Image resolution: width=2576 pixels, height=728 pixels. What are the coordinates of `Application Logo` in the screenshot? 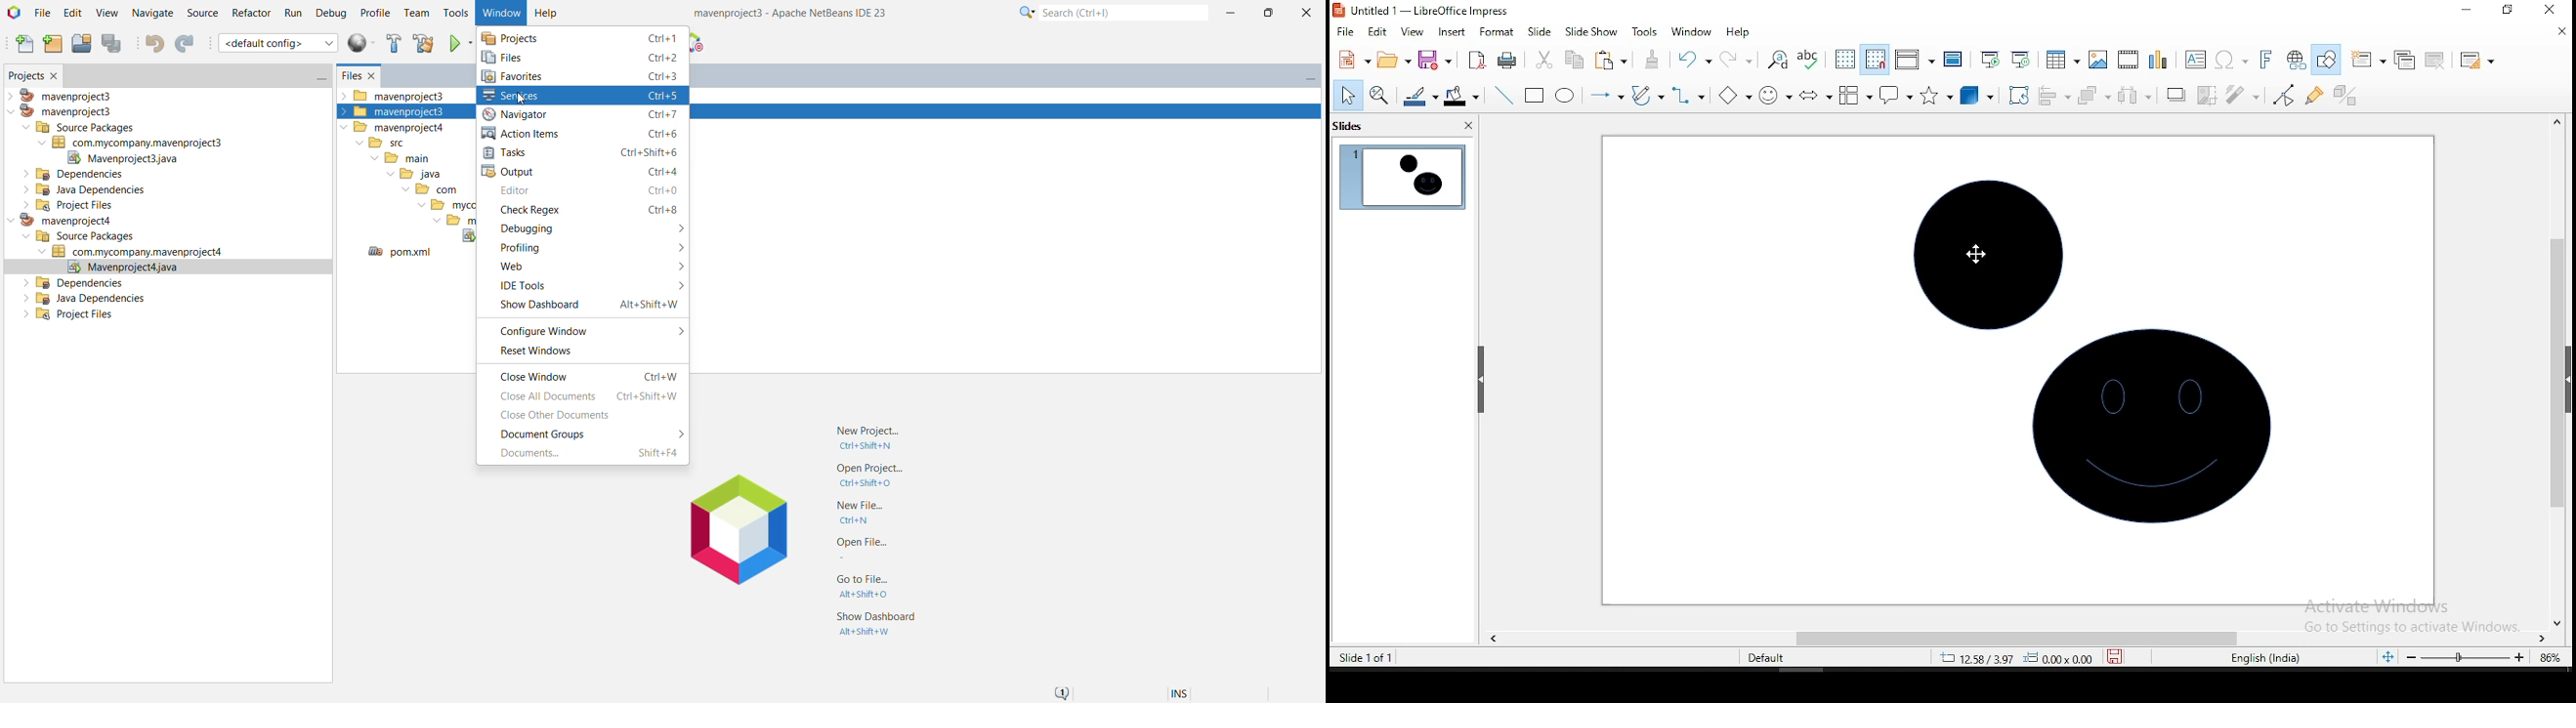 It's located at (739, 532).